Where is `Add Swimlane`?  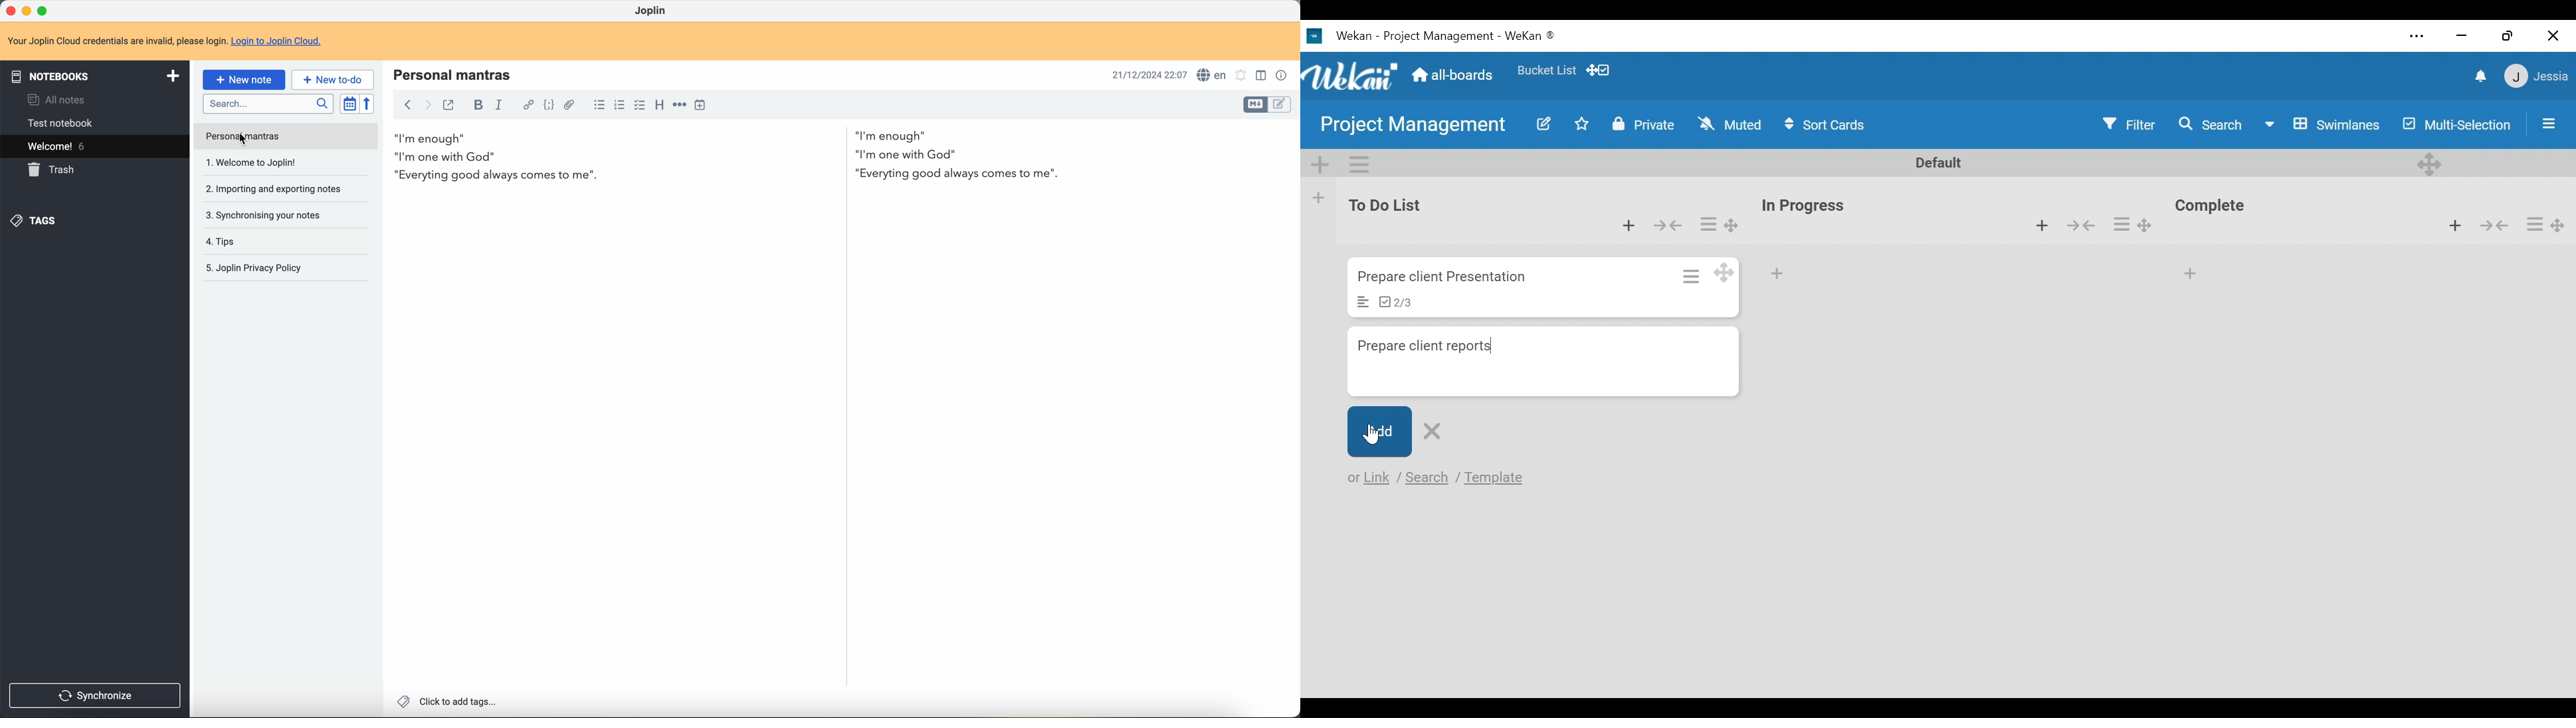 Add Swimlane is located at coordinates (1321, 161).